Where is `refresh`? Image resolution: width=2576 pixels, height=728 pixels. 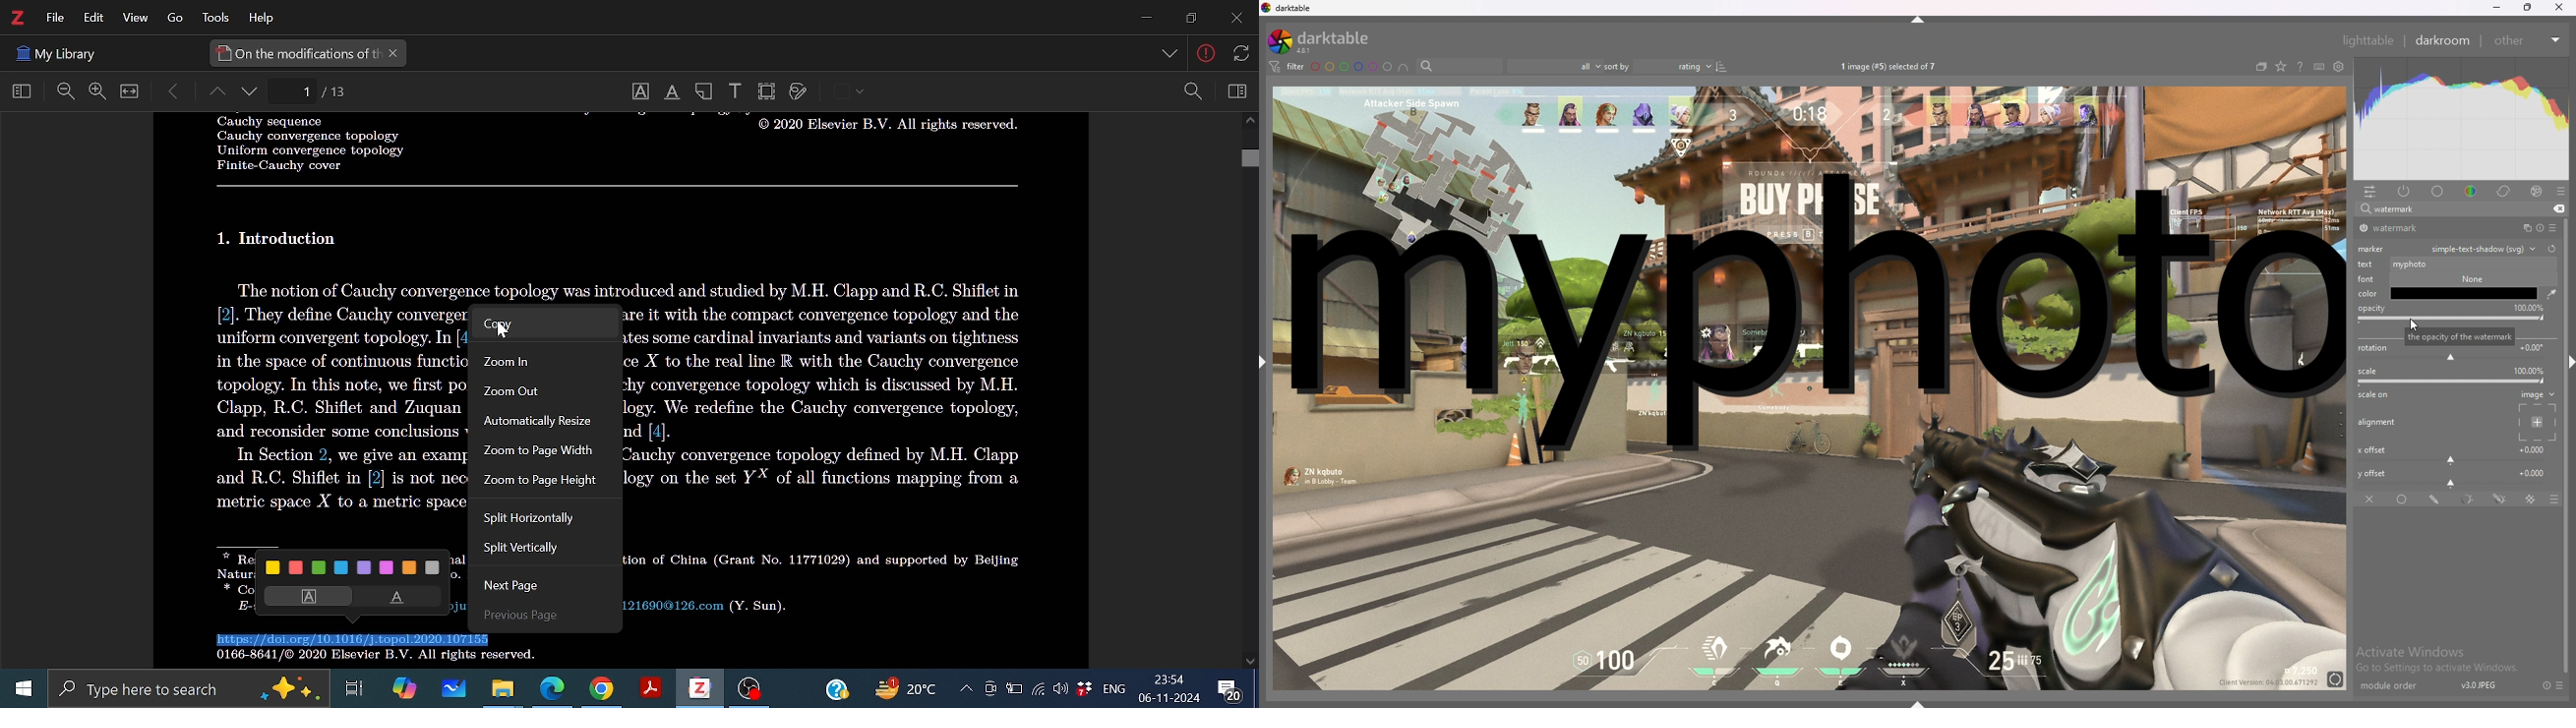
refresh is located at coordinates (2552, 248).